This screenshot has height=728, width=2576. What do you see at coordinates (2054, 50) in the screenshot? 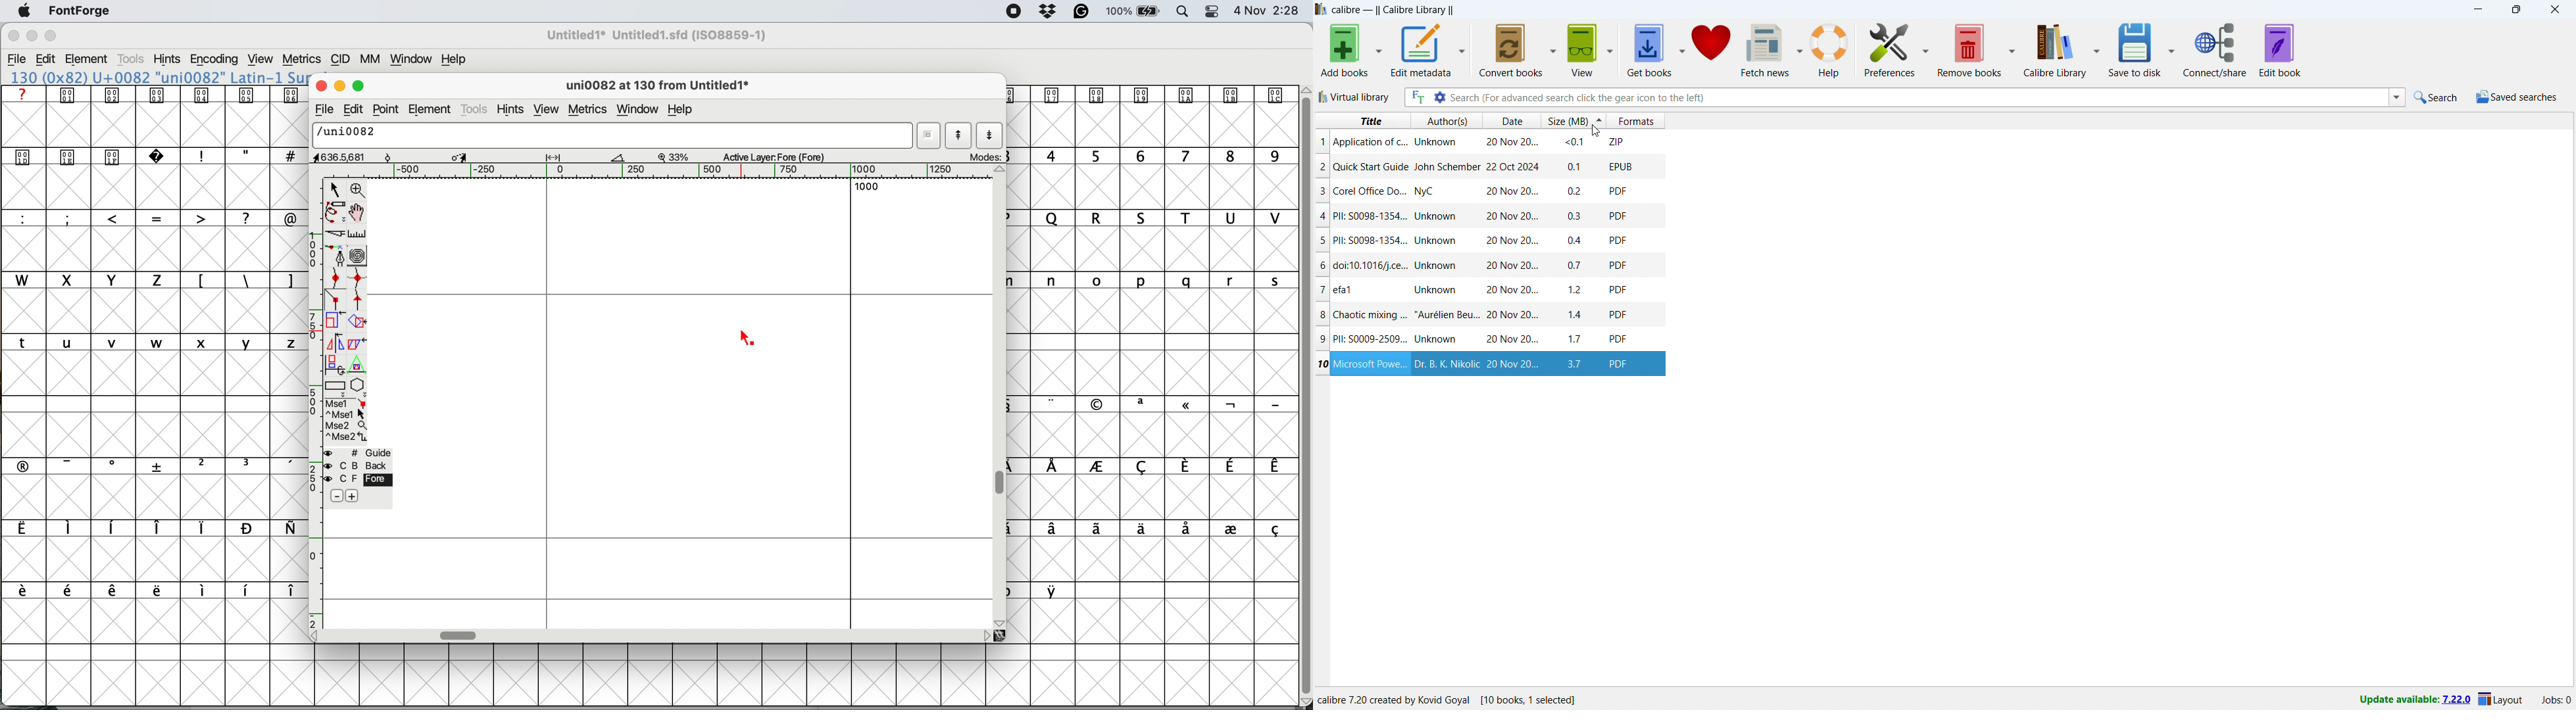
I see `calibre library` at bounding box center [2054, 50].